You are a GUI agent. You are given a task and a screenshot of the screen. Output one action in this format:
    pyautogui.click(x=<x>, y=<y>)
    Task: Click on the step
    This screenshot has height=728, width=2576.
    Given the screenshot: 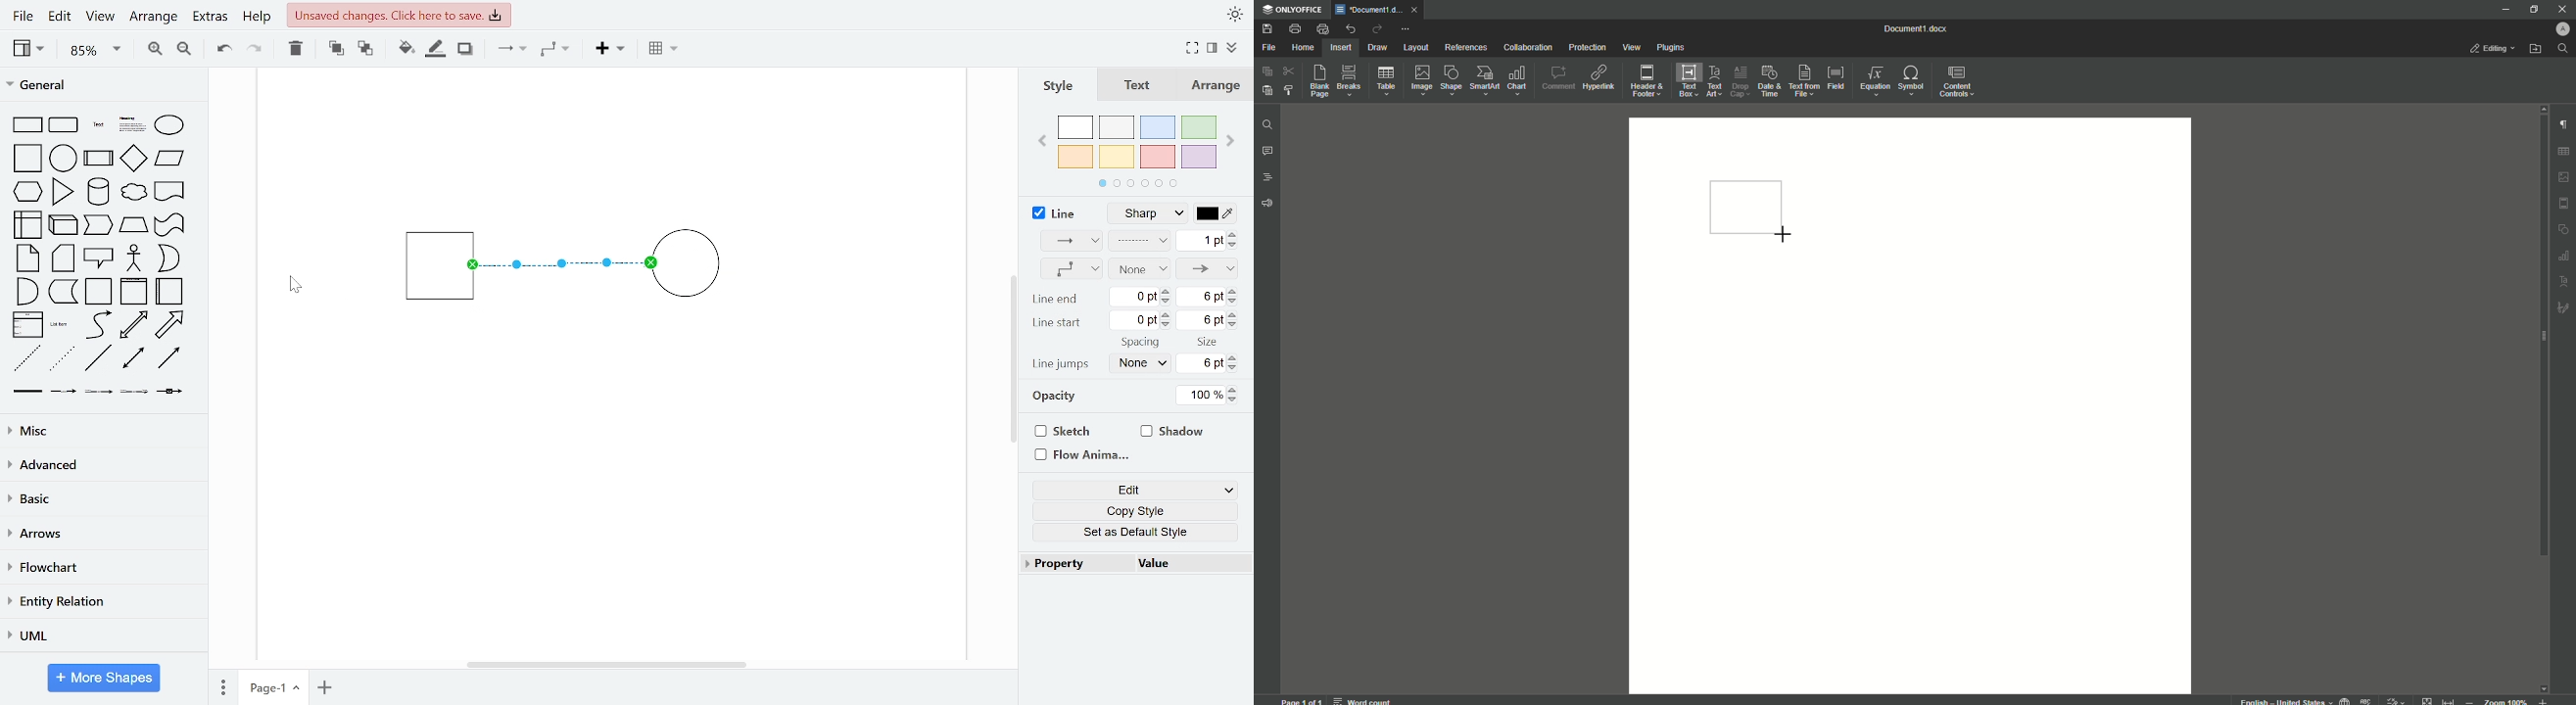 What is the action you would take?
    pyautogui.click(x=97, y=225)
    